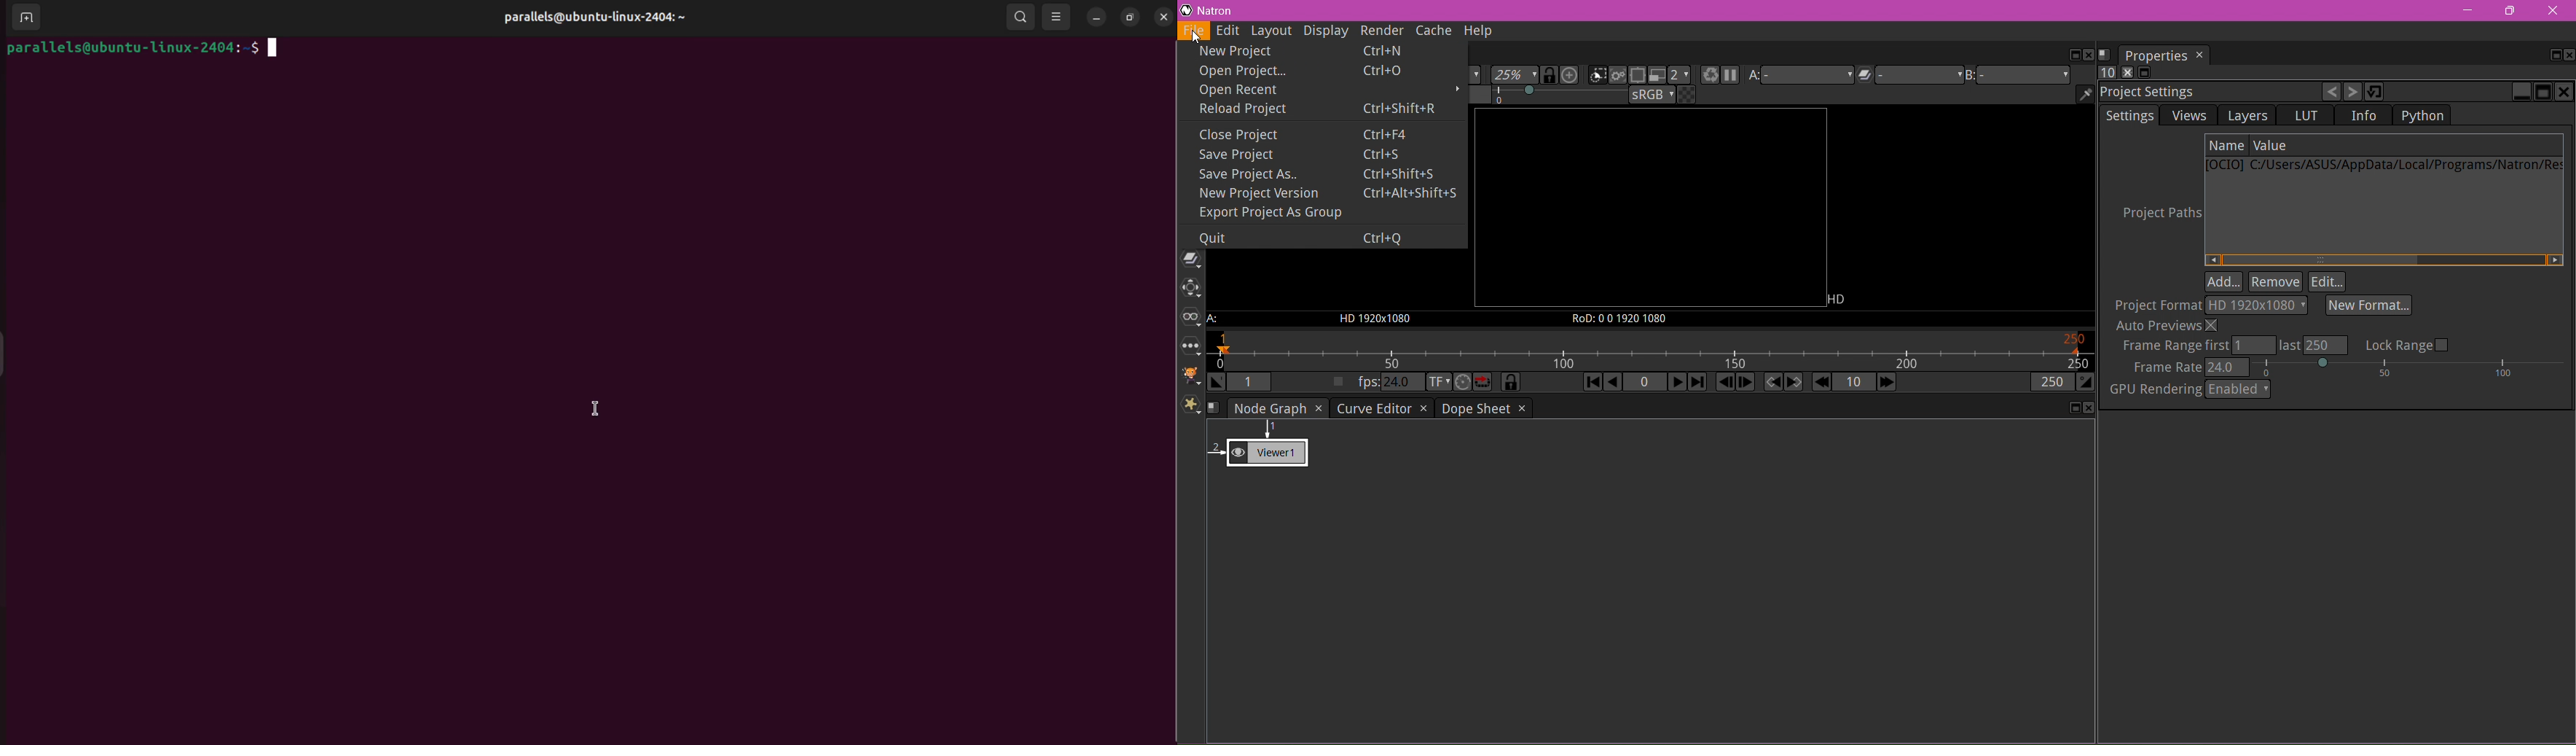 This screenshot has width=2576, height=756. Describe the element at coordinates (1423, 409) in the screenshot. I see `Close Tab` at that location.